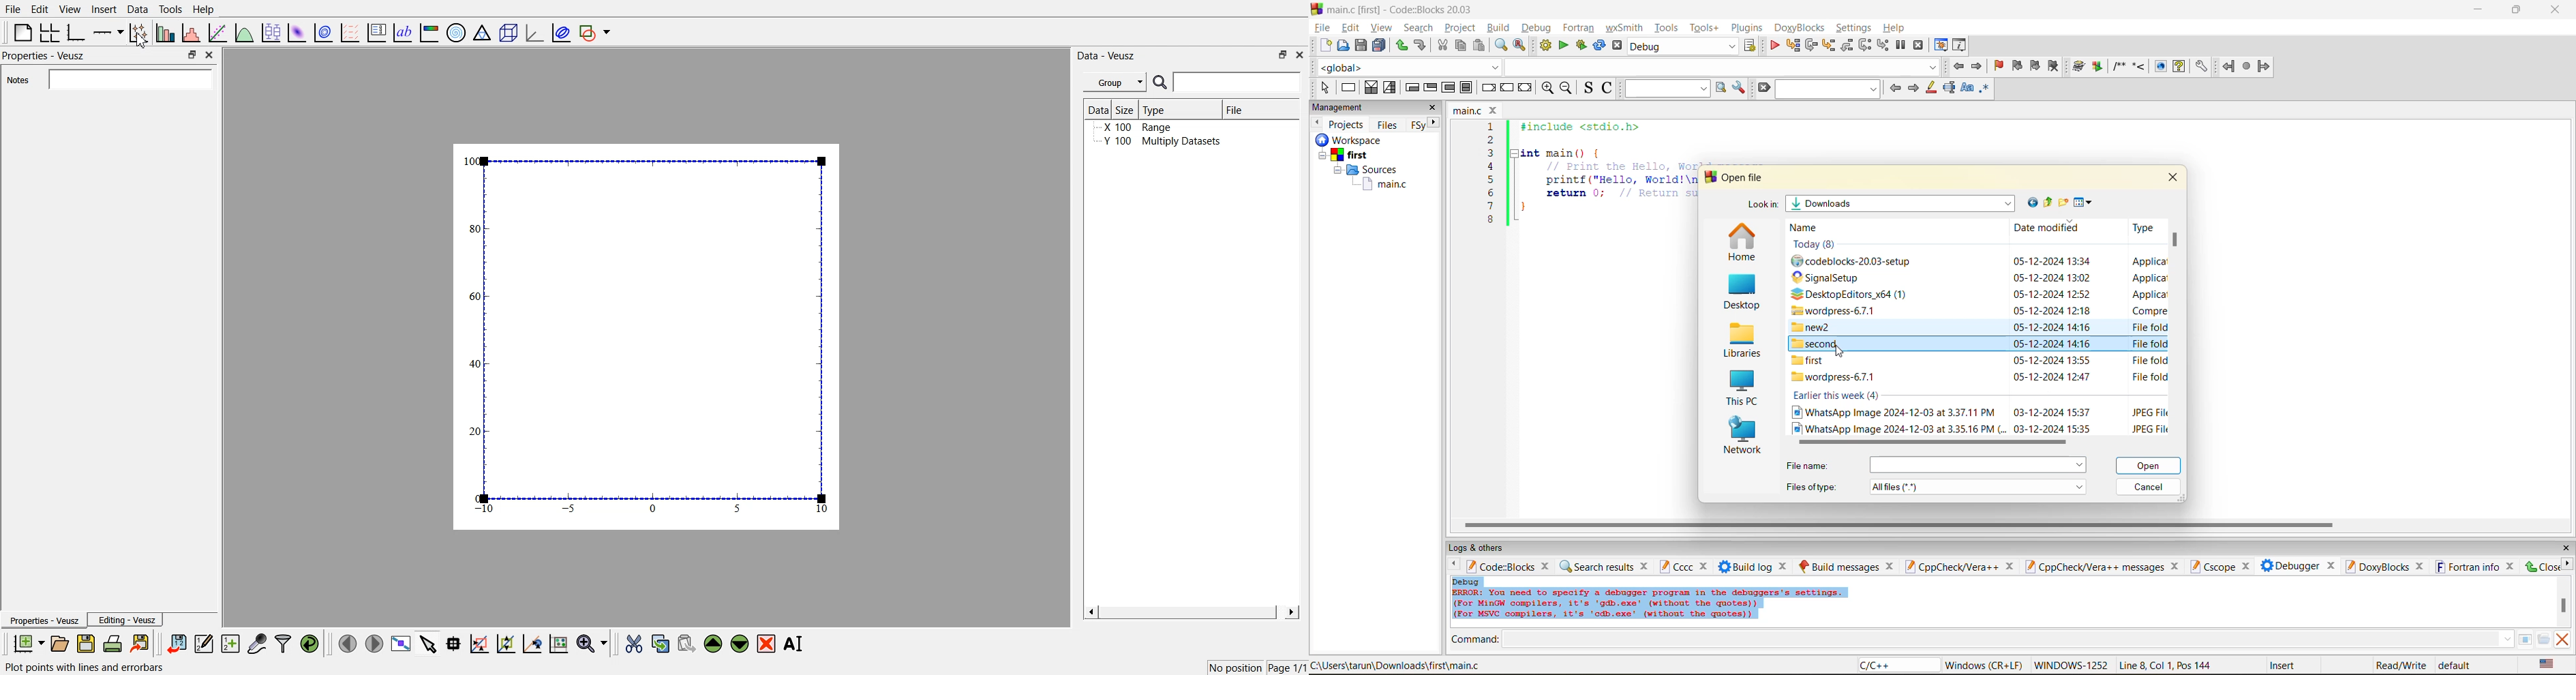 Image resolution: width=2576 pixels, height=700 pixels. I want to click on decision, so click(1370, 87).